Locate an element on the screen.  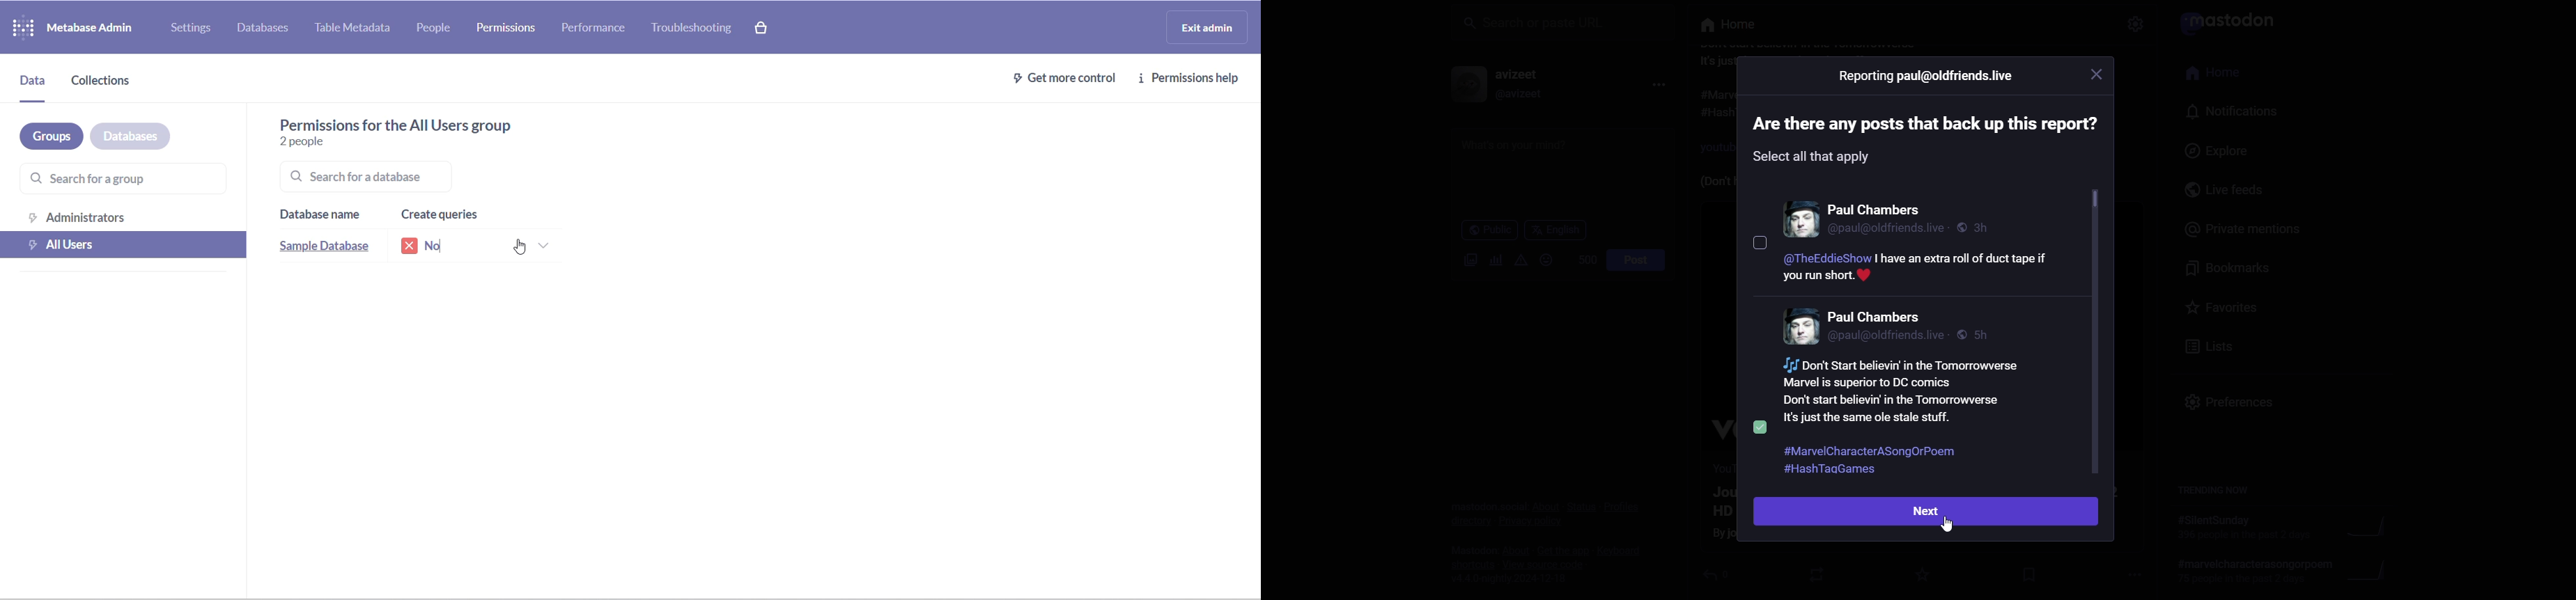
live feeds is located at coordinates (2228, 191).